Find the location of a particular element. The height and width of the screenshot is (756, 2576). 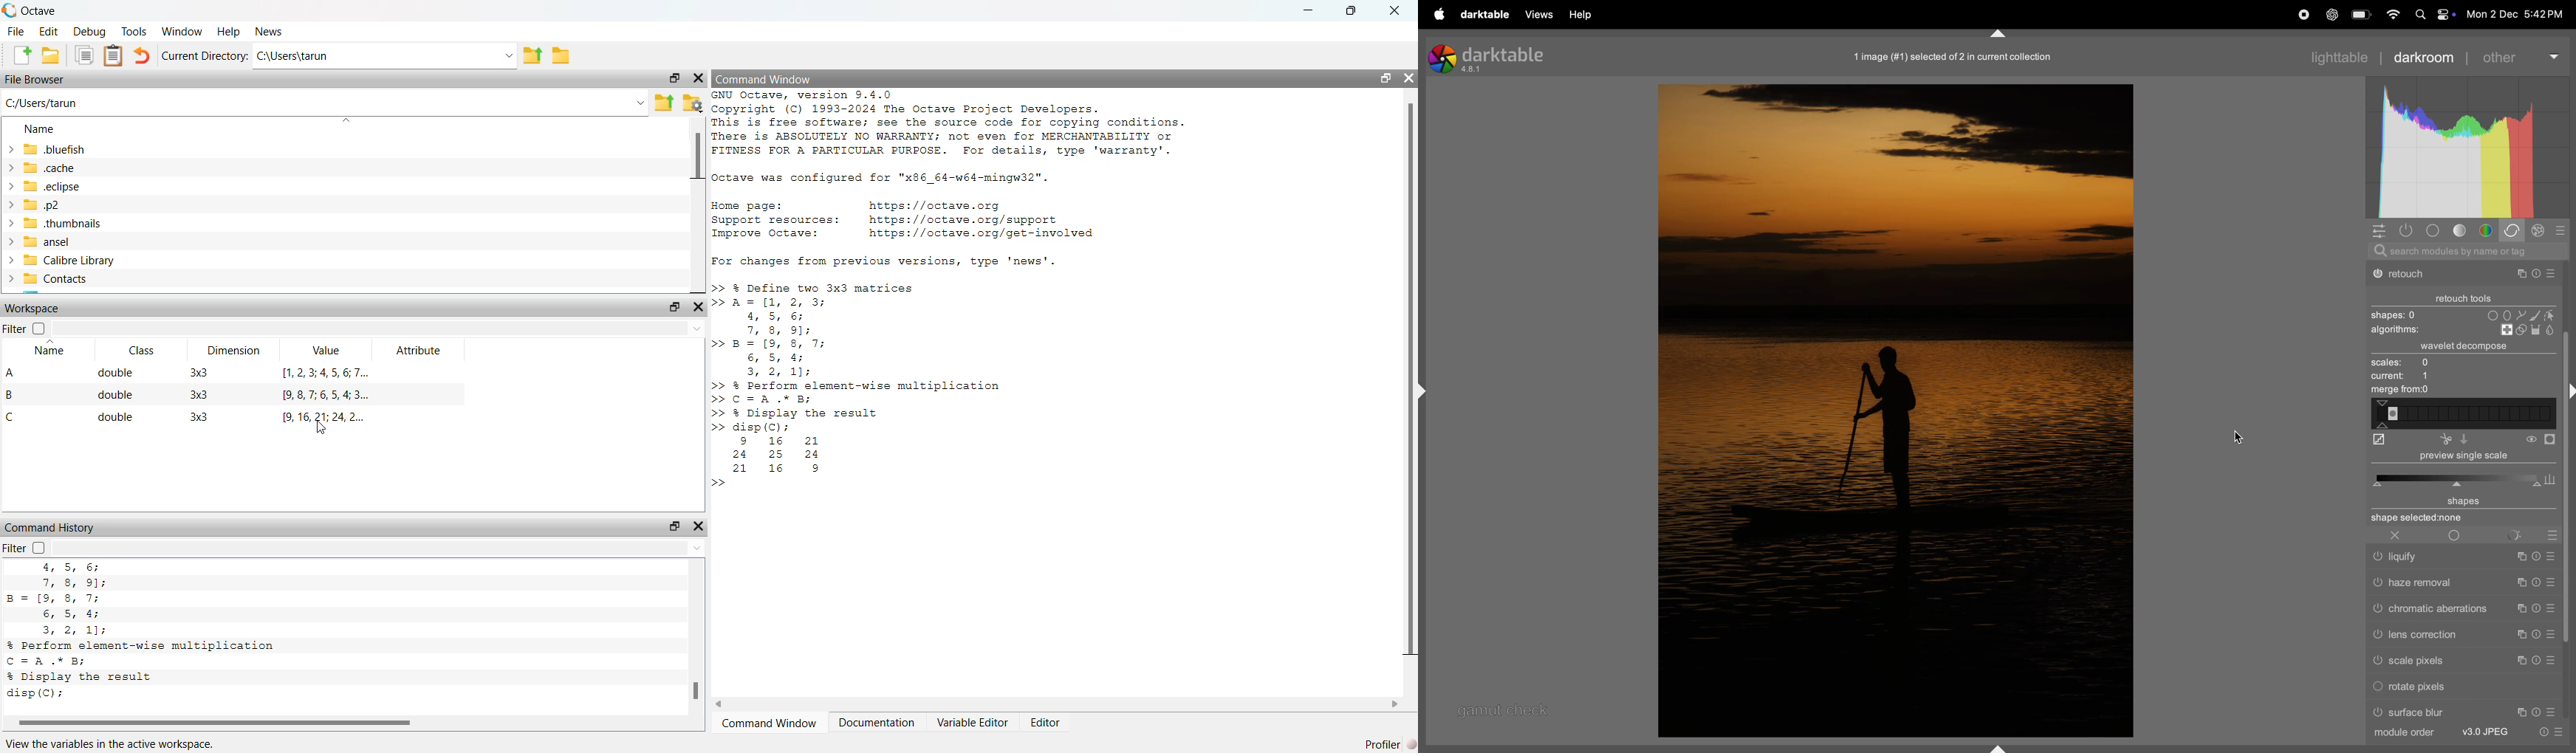

File is located at coordinates (16, 32).